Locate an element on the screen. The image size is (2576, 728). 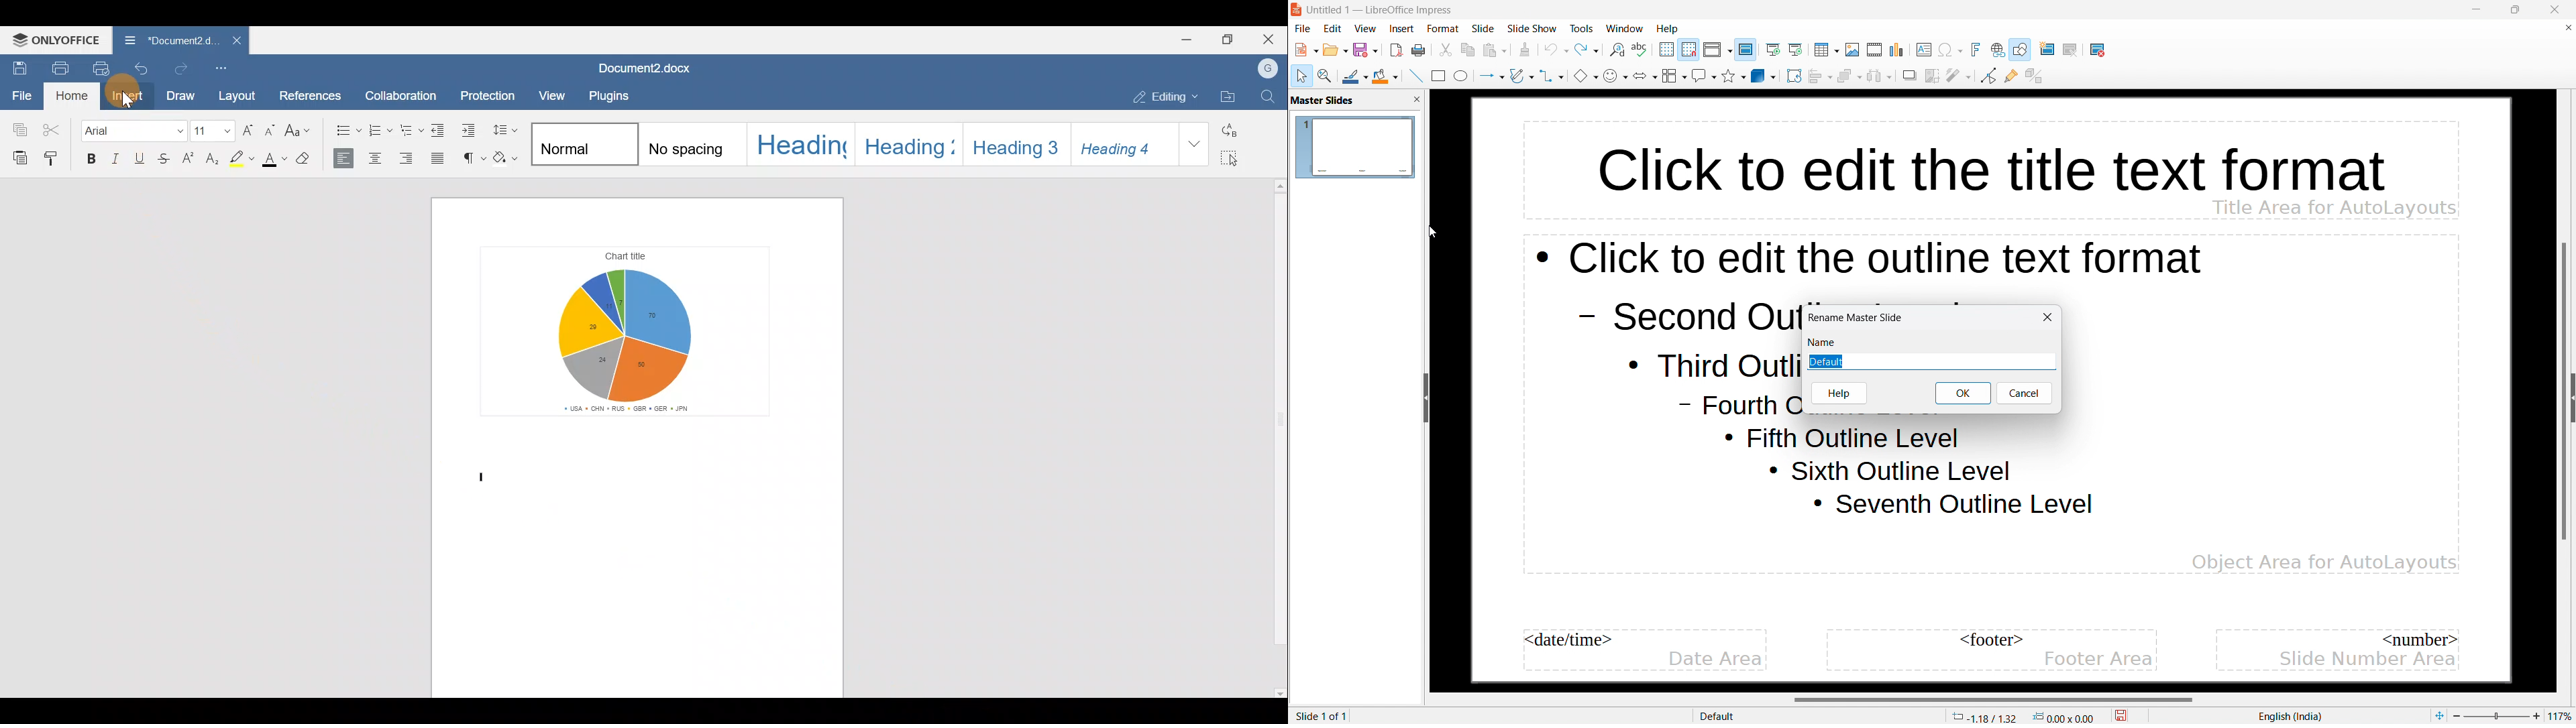
Decrease indent is located at coordinates (441, 130).